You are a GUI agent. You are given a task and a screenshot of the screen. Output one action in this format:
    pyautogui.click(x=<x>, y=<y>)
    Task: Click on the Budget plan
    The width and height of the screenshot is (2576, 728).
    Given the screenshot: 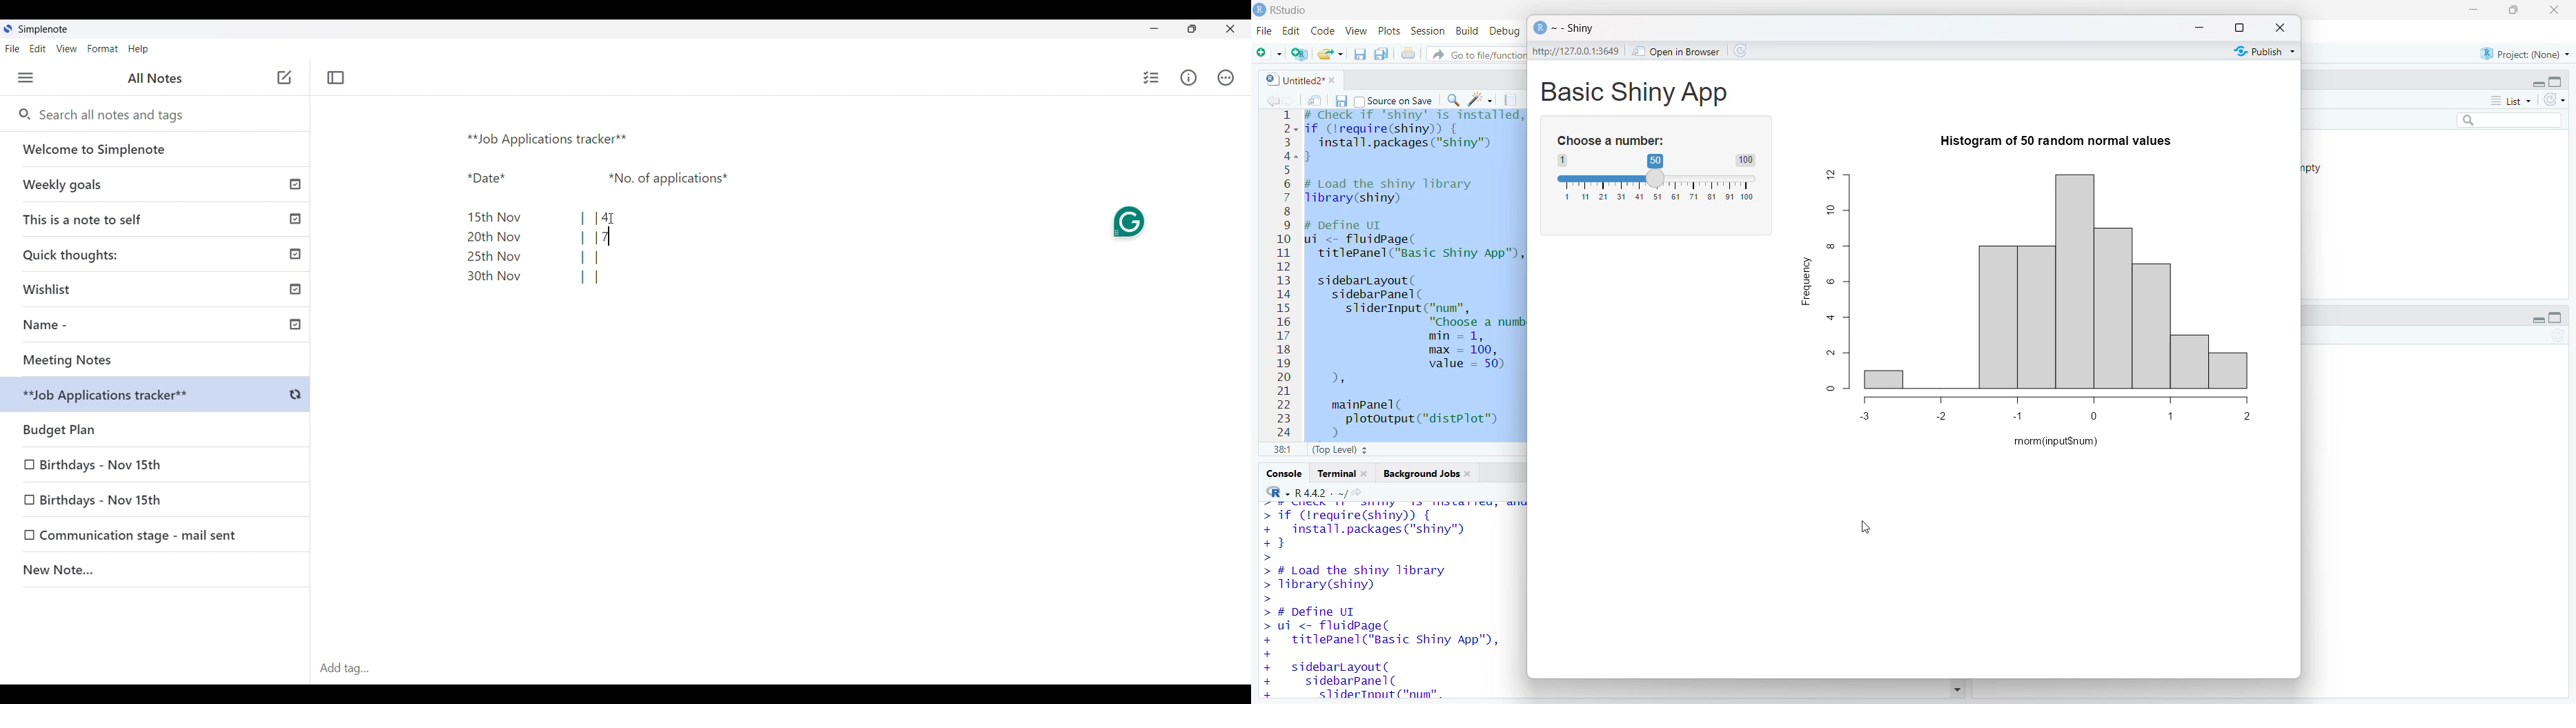 What is the action you would take?
    pyautogui.click(x=156, y=426)
    